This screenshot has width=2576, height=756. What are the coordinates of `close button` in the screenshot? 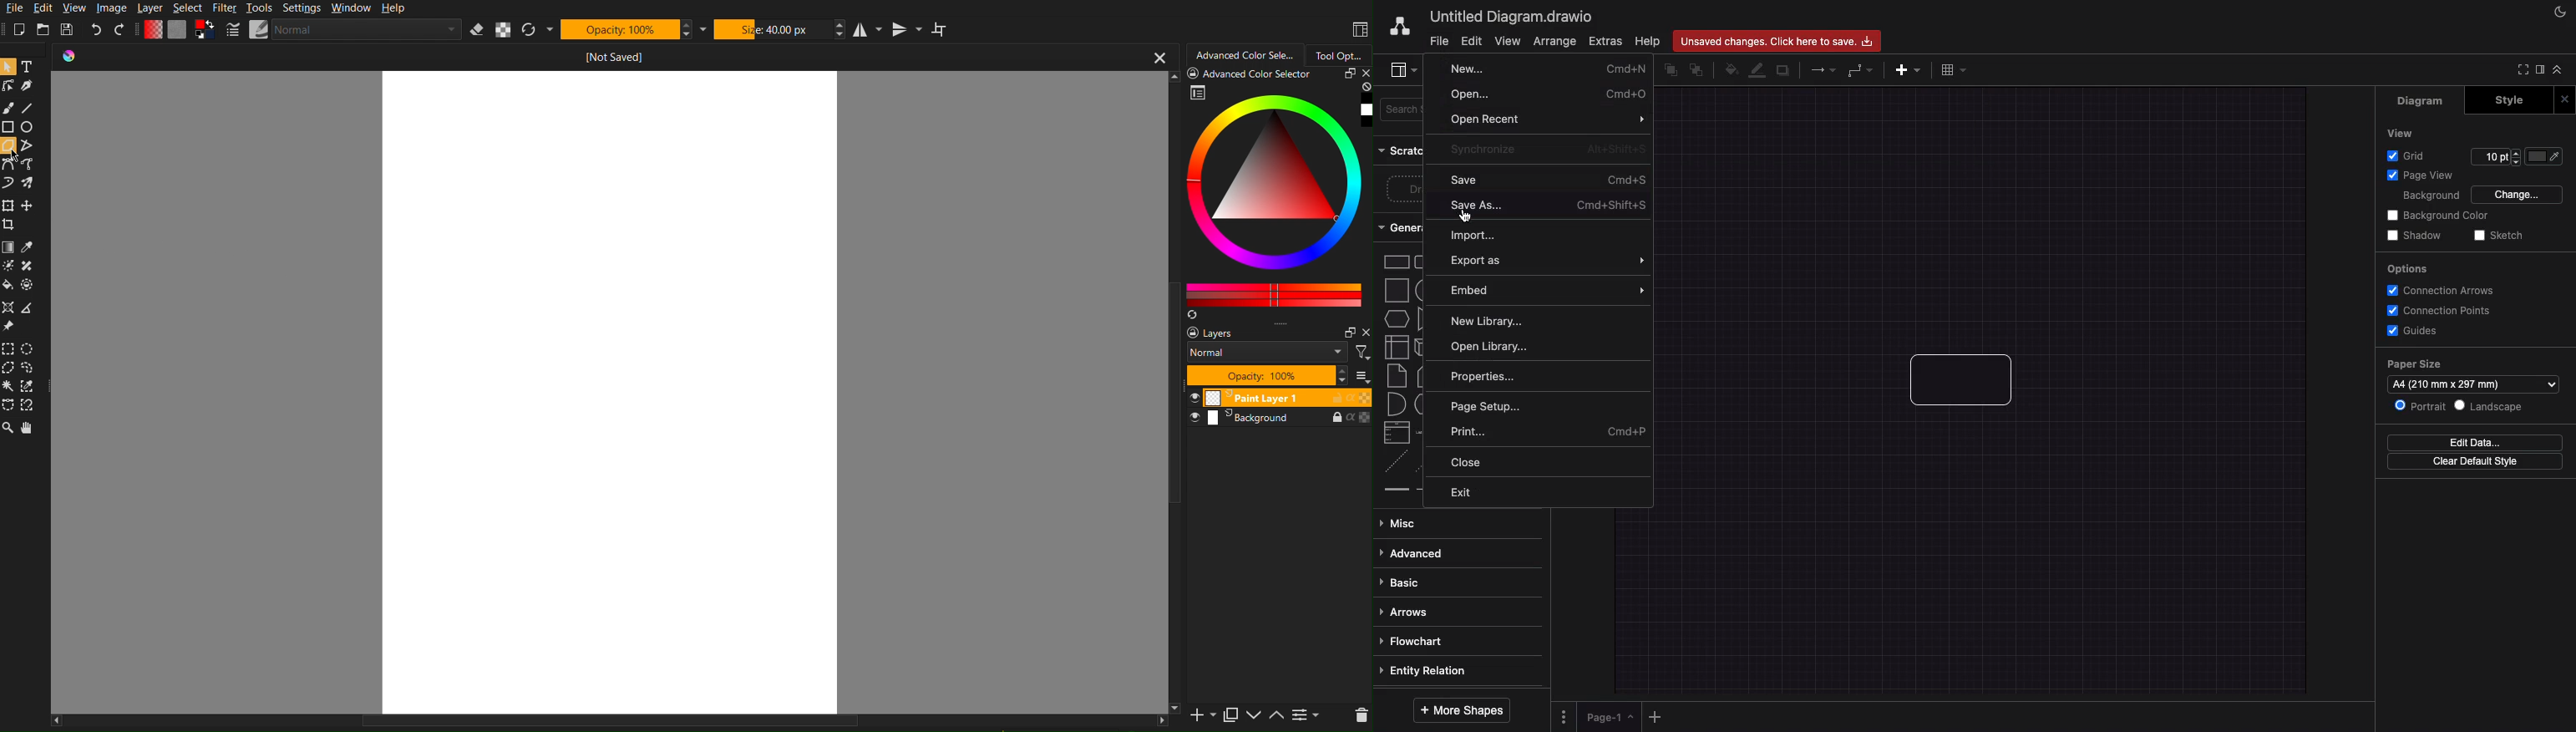 It's located at (1158, 54).